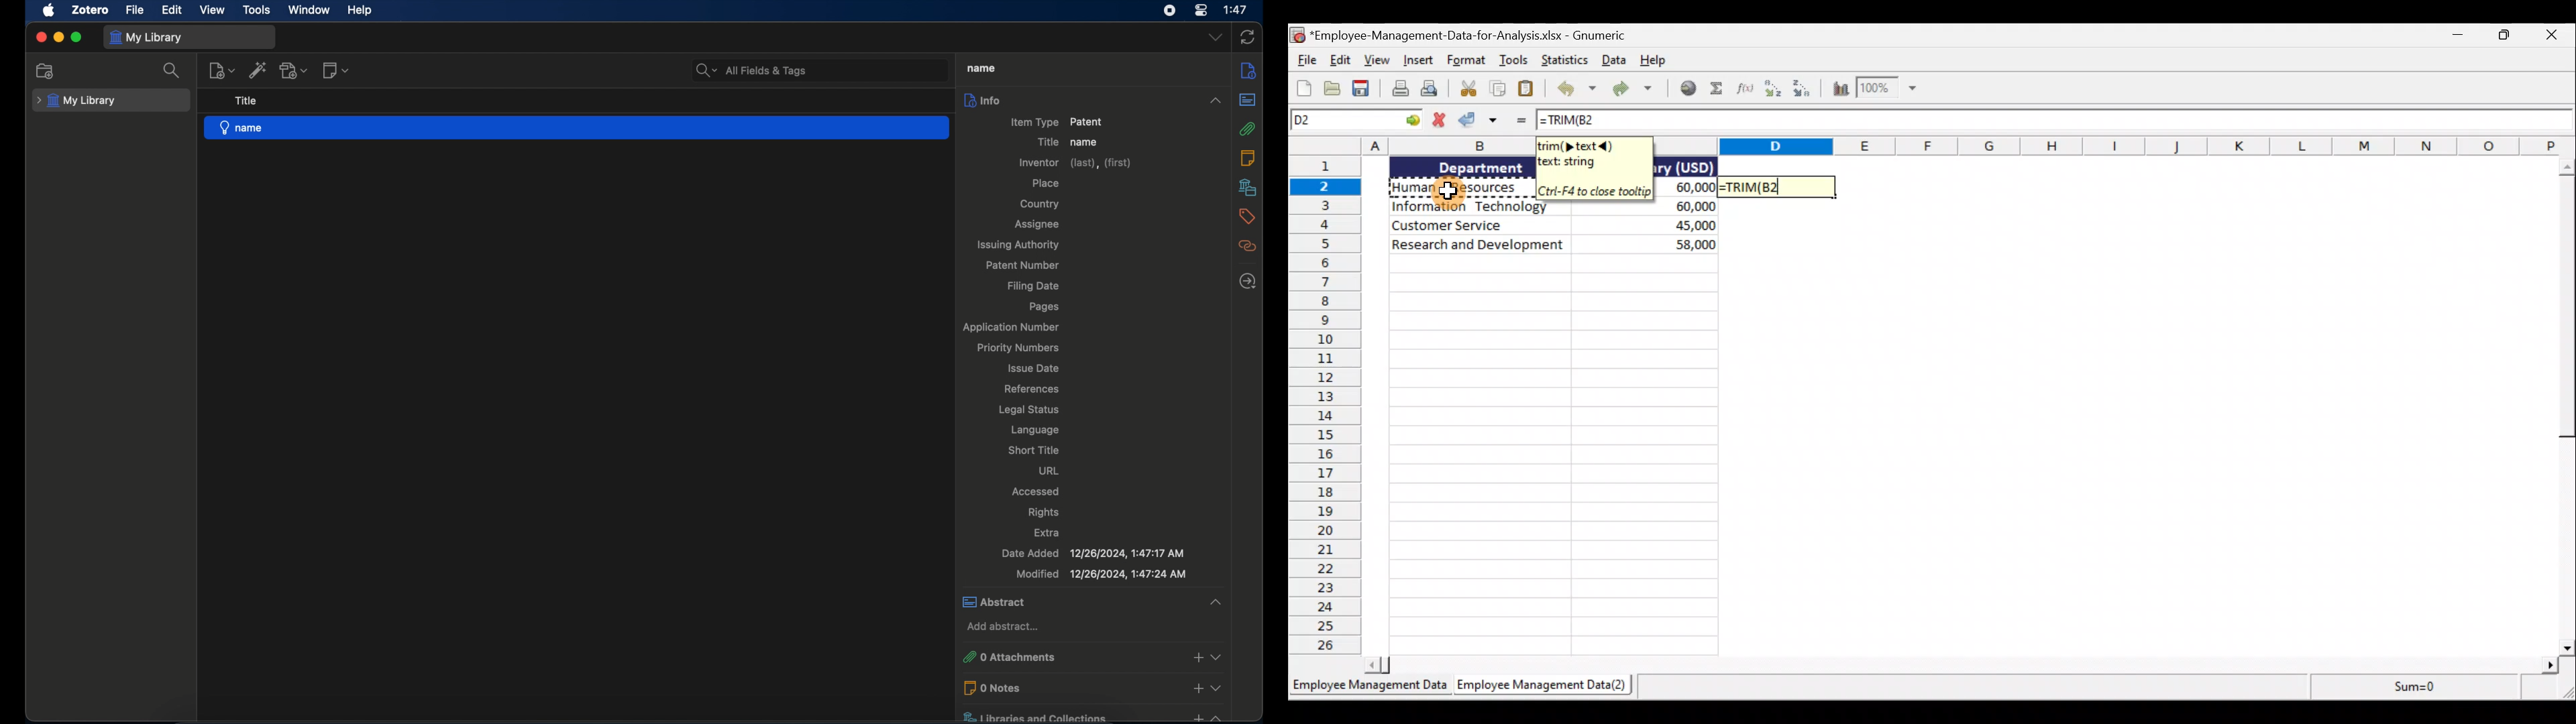 This screenshot has width=2576, height=728. Describe the element at coordinates (1432, 88) in the screenshot. I see `Print preview` at that location.